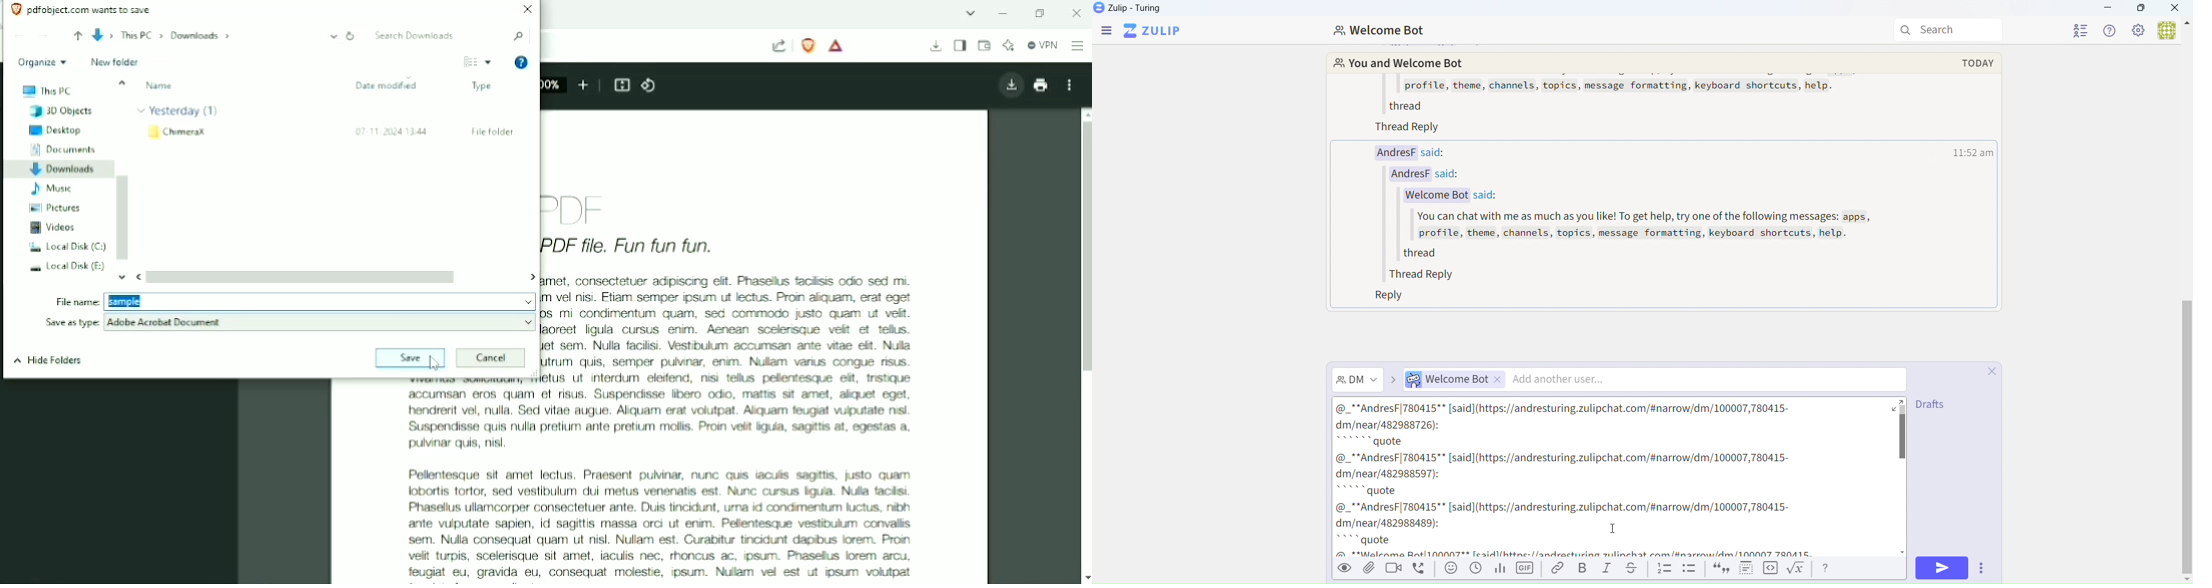 This screenshot has width=2212, height=588. I want to click on Share this page, so click(779, 46).